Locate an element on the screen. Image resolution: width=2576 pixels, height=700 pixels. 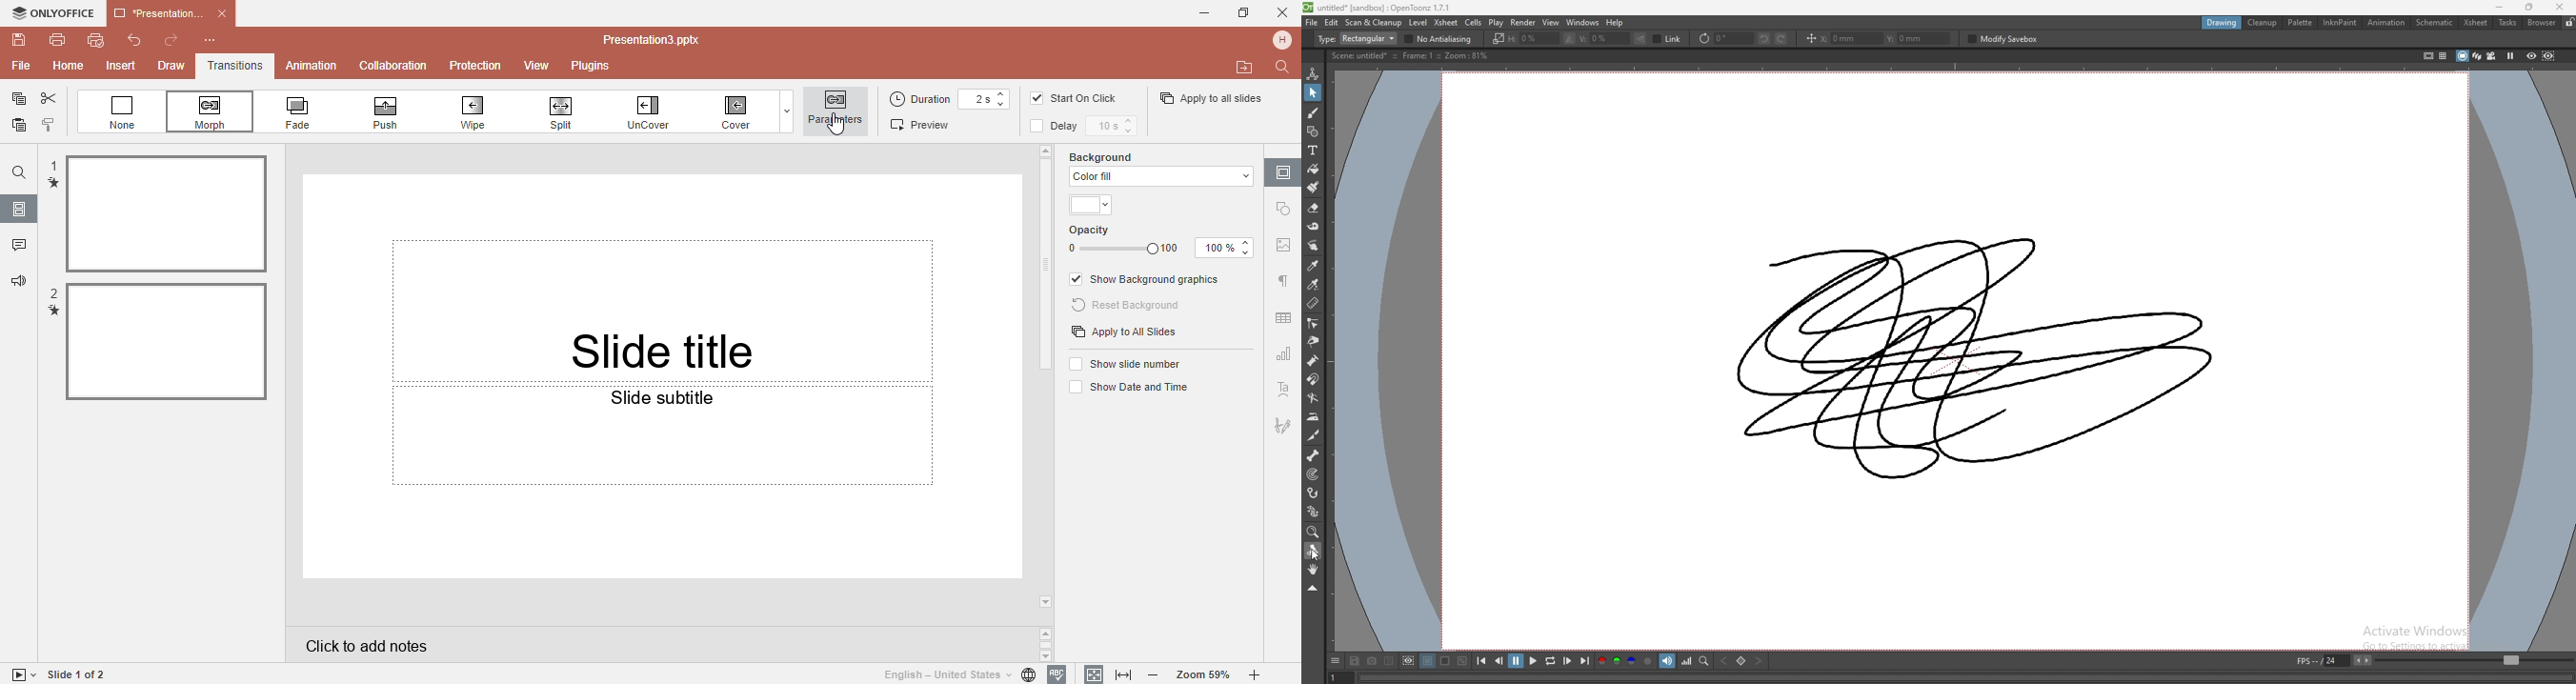
Duration is located at coordinates (952, 99).